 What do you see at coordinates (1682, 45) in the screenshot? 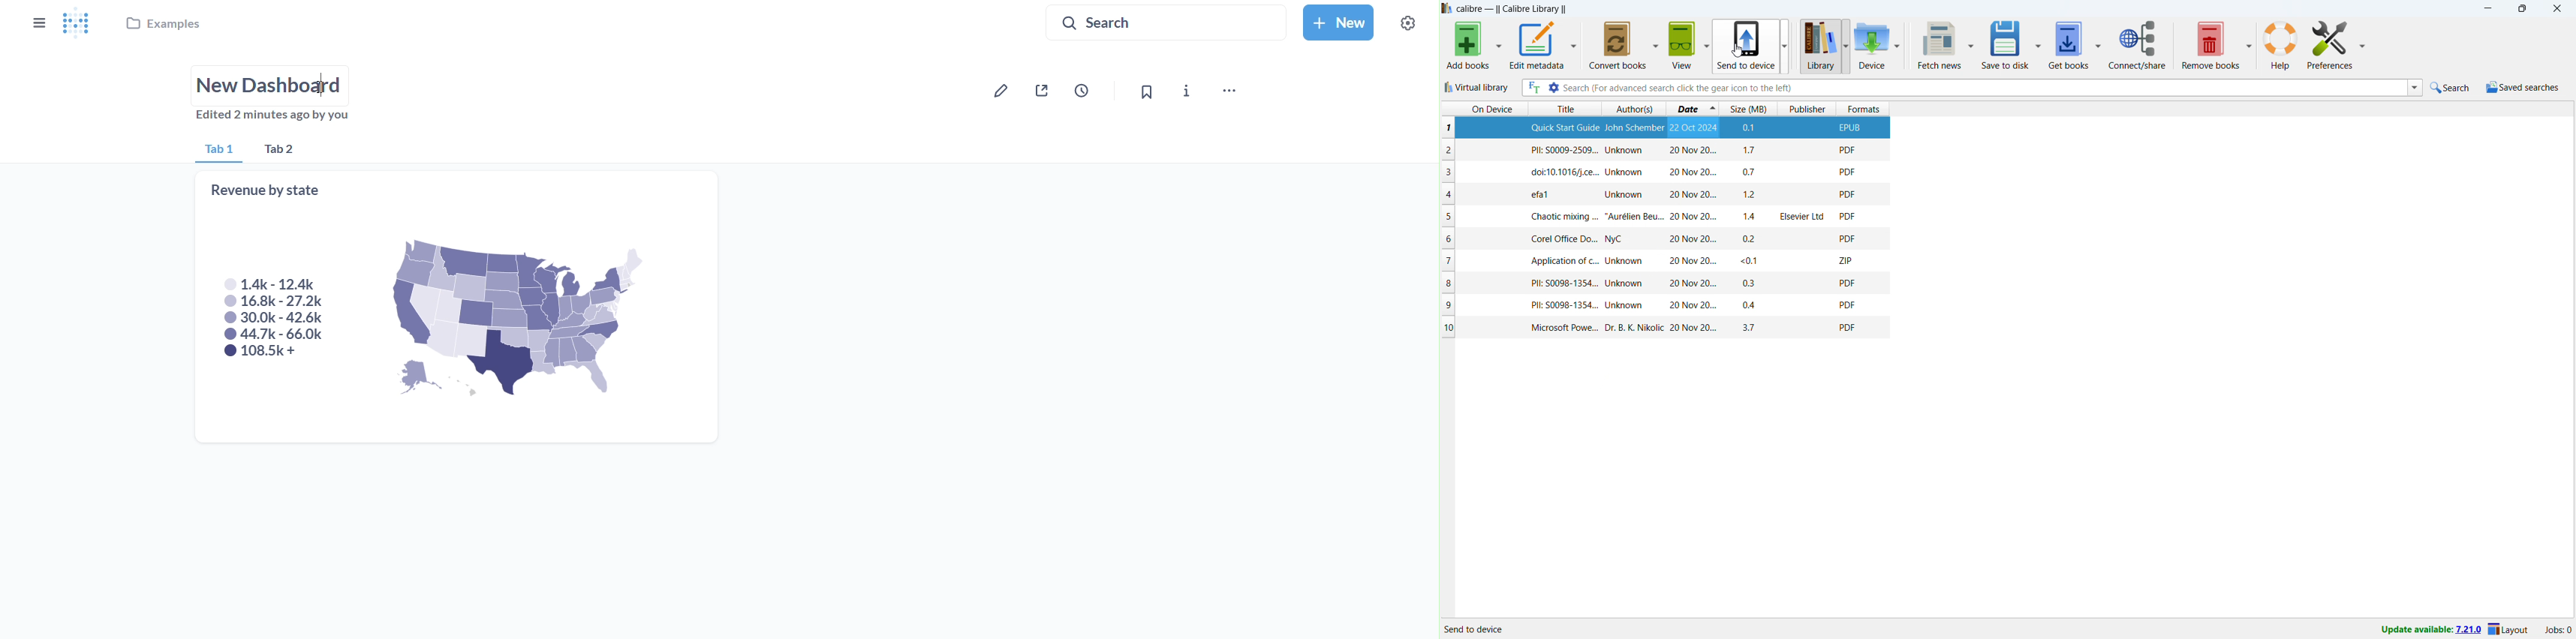
I see `view` at bounding box center [1682, 45].